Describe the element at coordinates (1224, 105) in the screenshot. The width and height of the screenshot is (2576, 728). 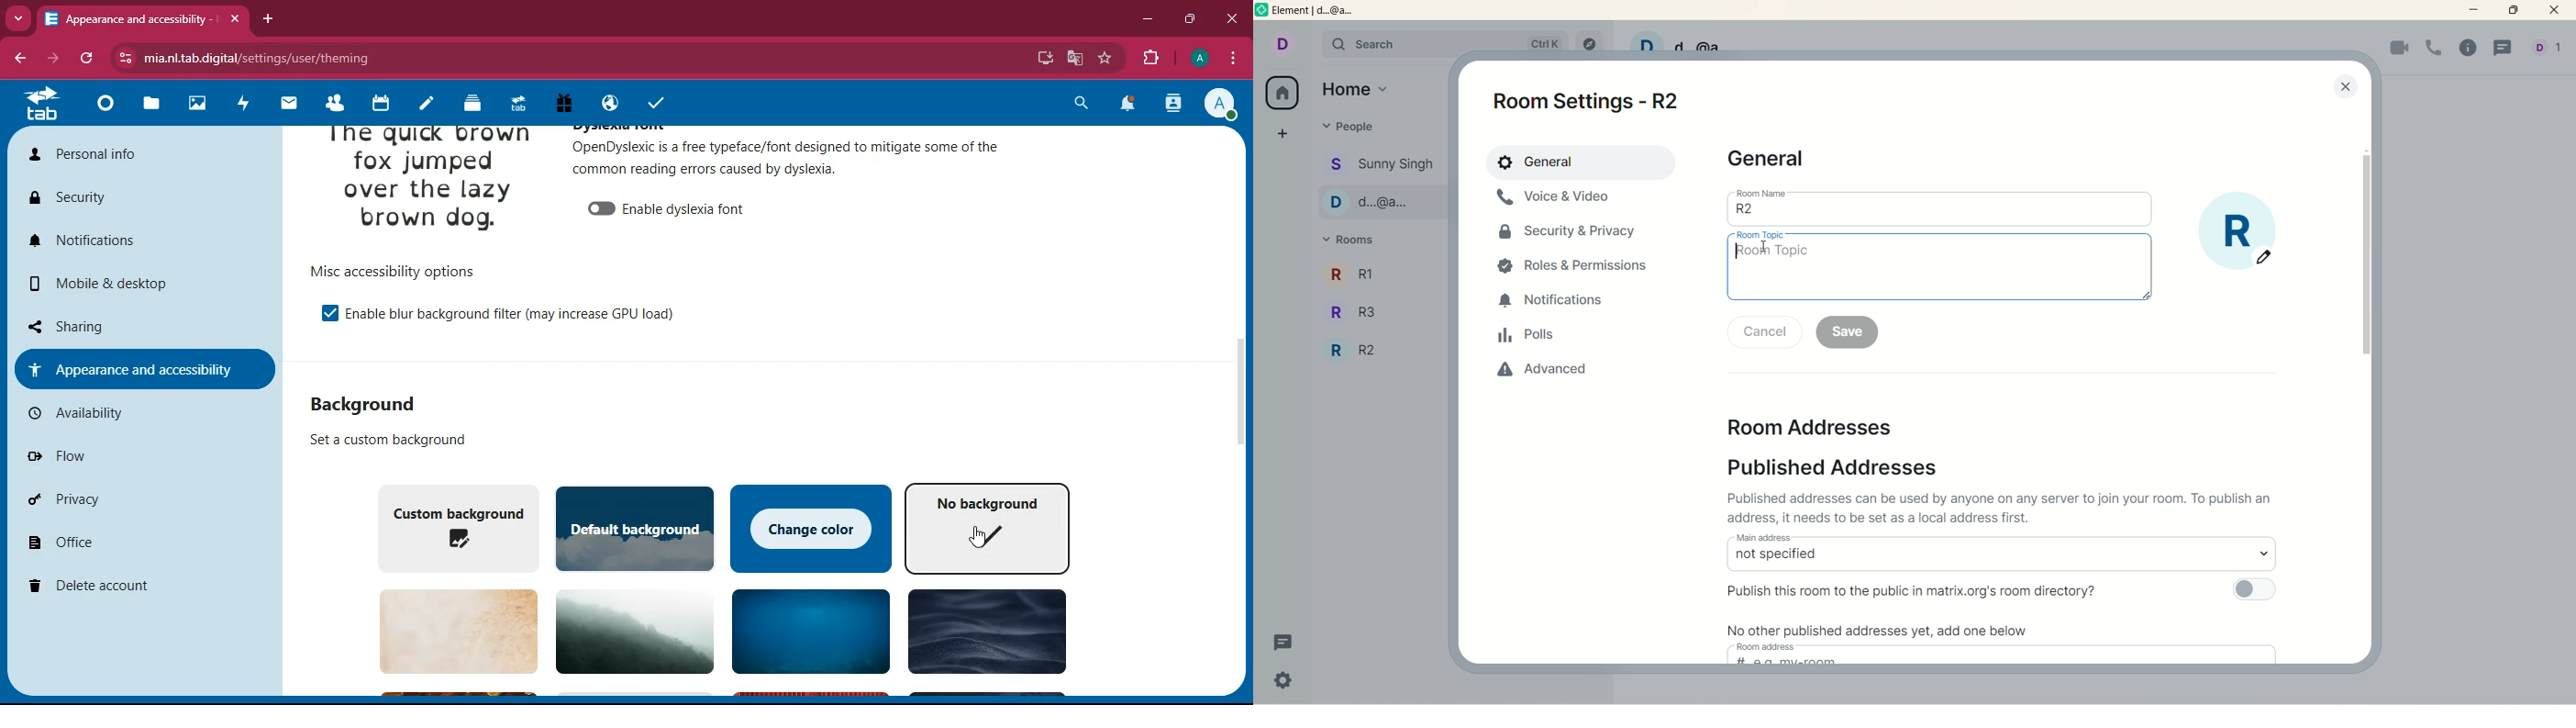
I see `profile` at that location.